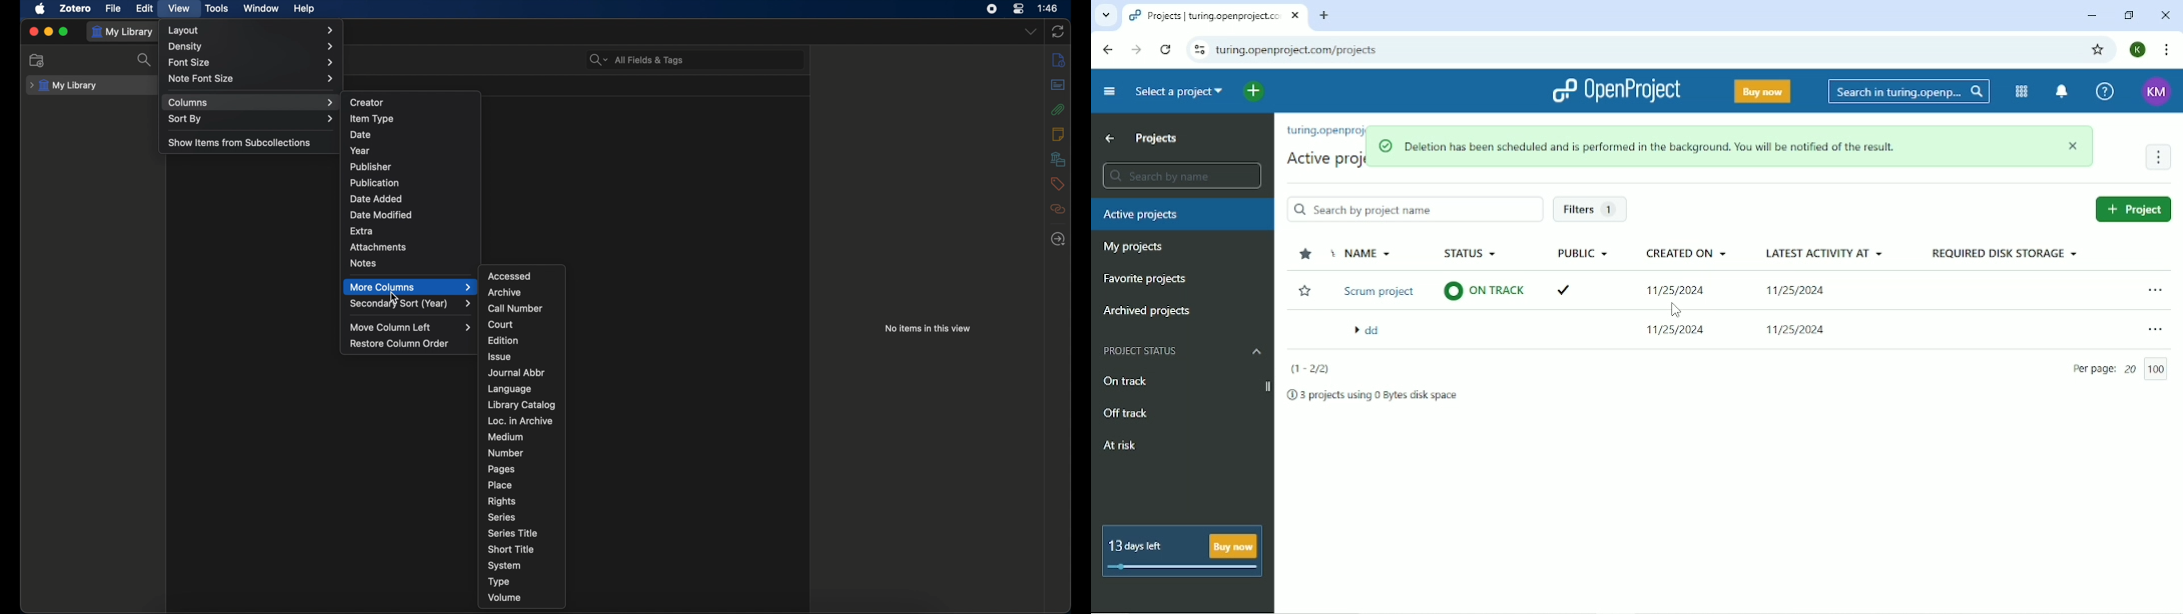 Image resolution: width=2184 pixels, height=616 pixels. Describe the element at coordinates (2104, 92) in the screenshot. I see `Help` at that location.